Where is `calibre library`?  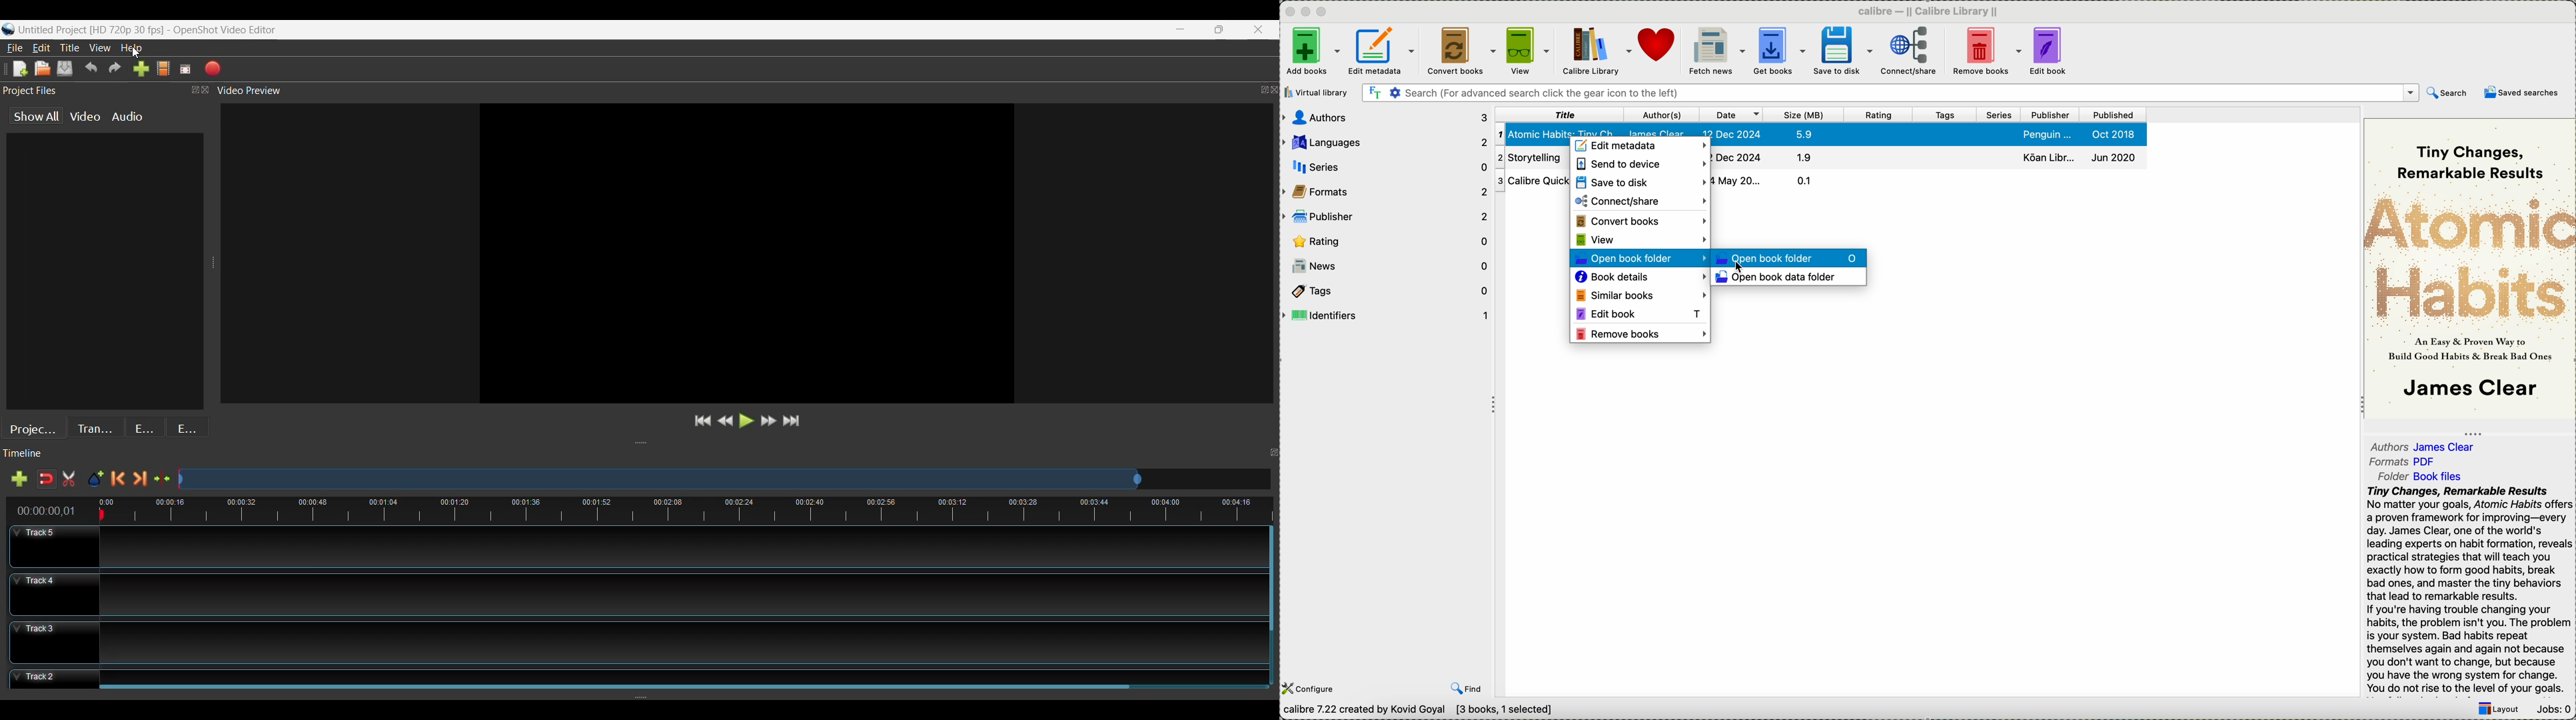
calibre library is located at coordinates (1597, 53).